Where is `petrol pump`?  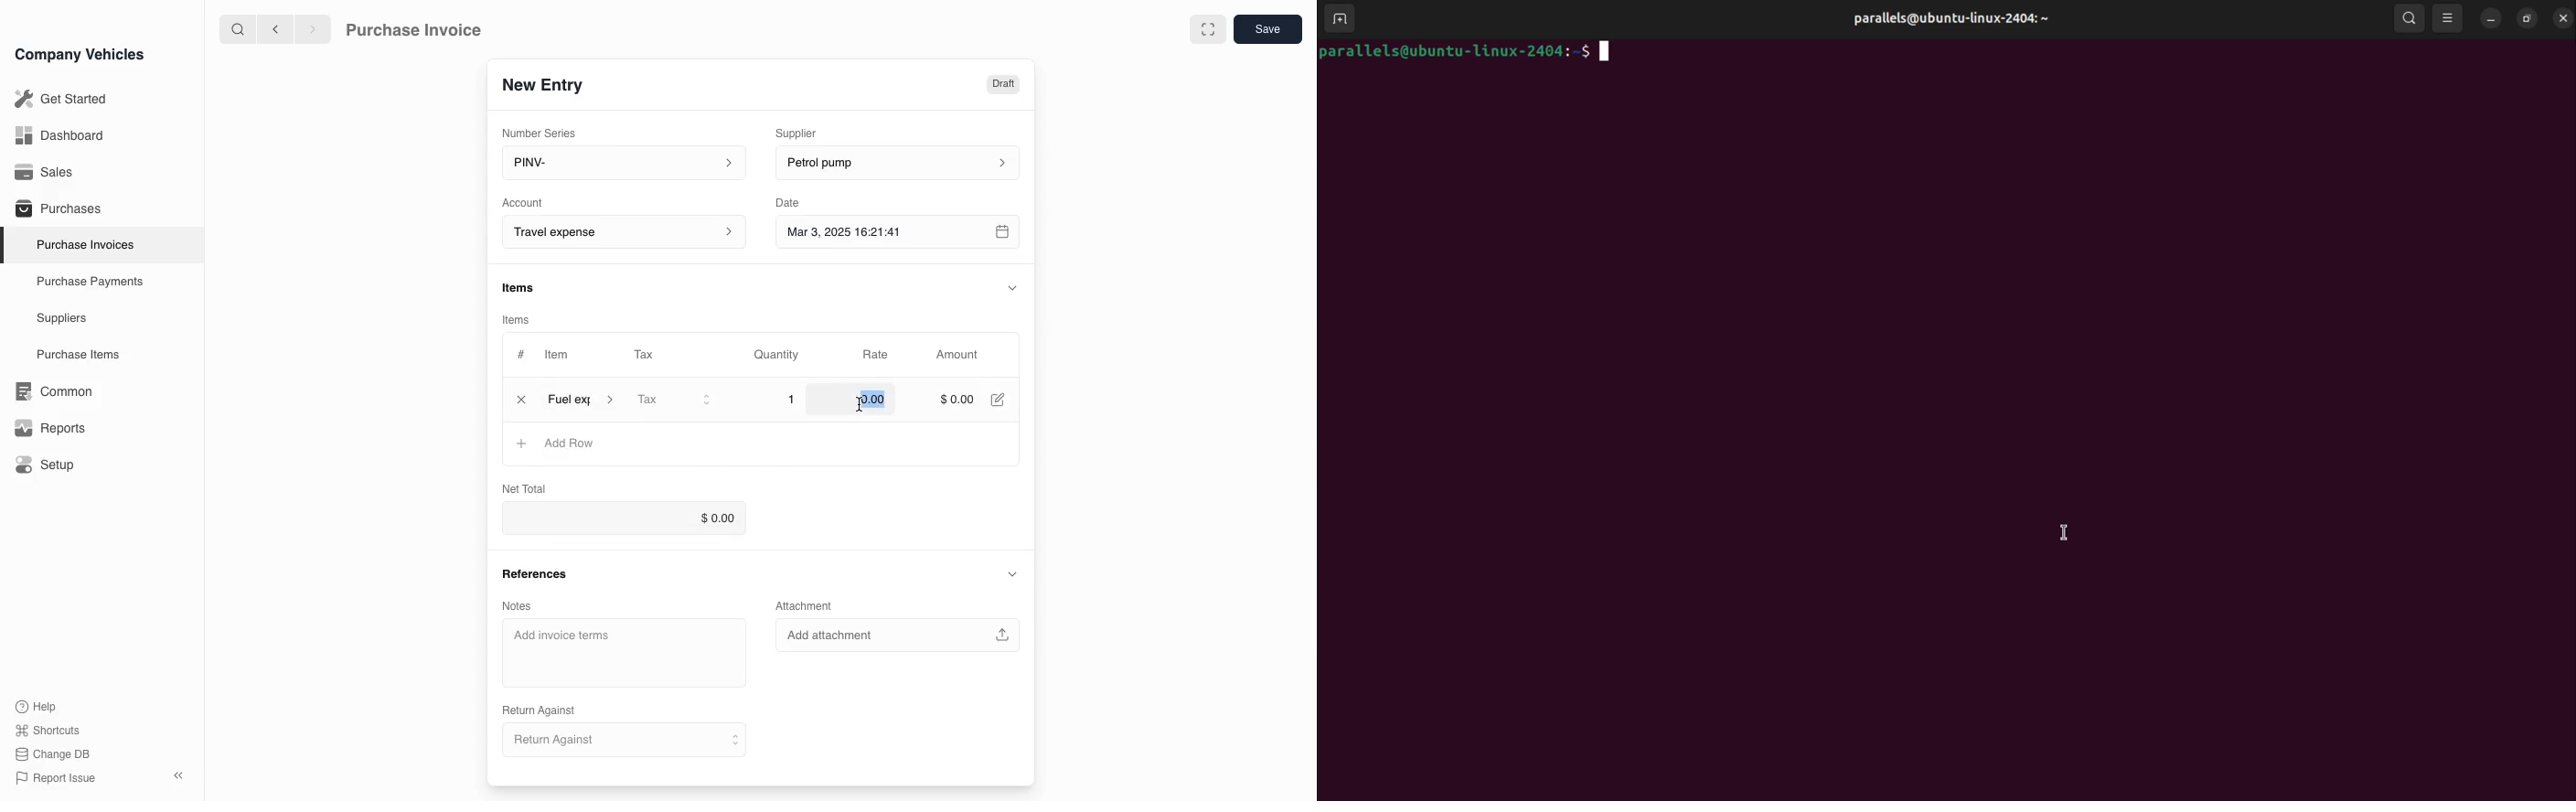
petrol pump is located at coordinates (894, 164).